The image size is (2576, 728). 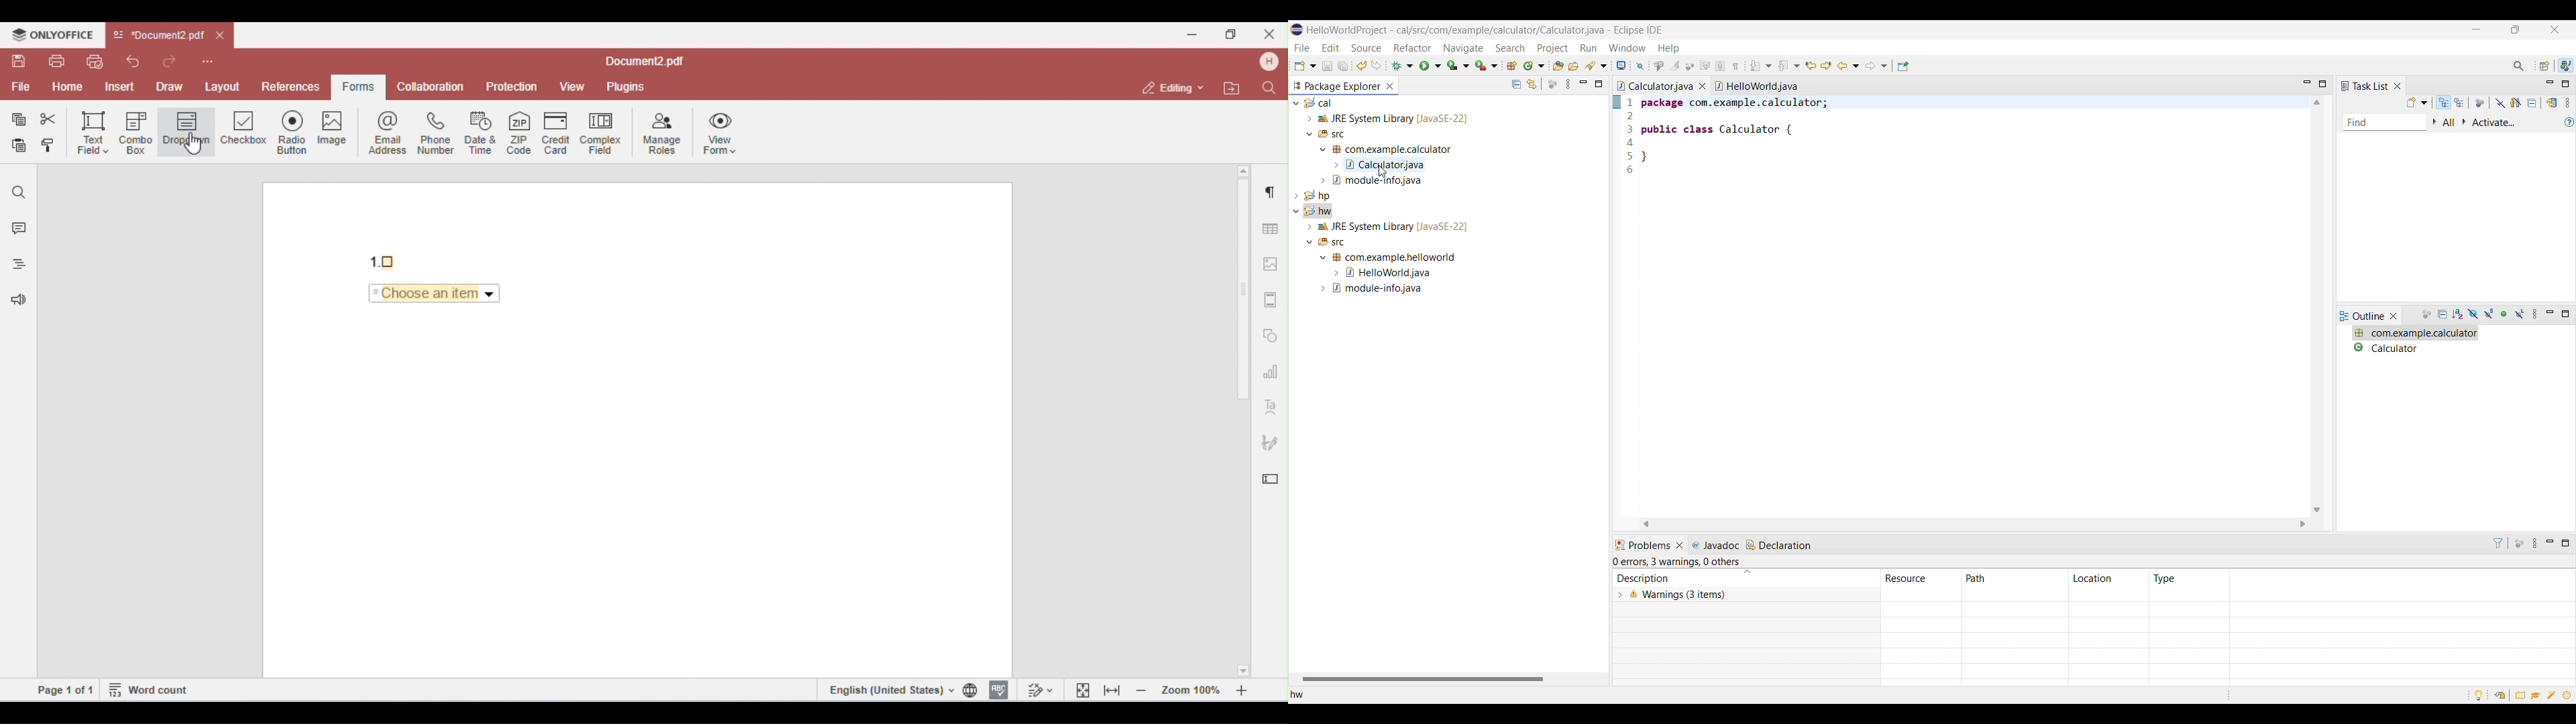 What do you see at coordinates (2385, 123) in the screenshot?
I see `Find` at bounding box center [2385, 123].